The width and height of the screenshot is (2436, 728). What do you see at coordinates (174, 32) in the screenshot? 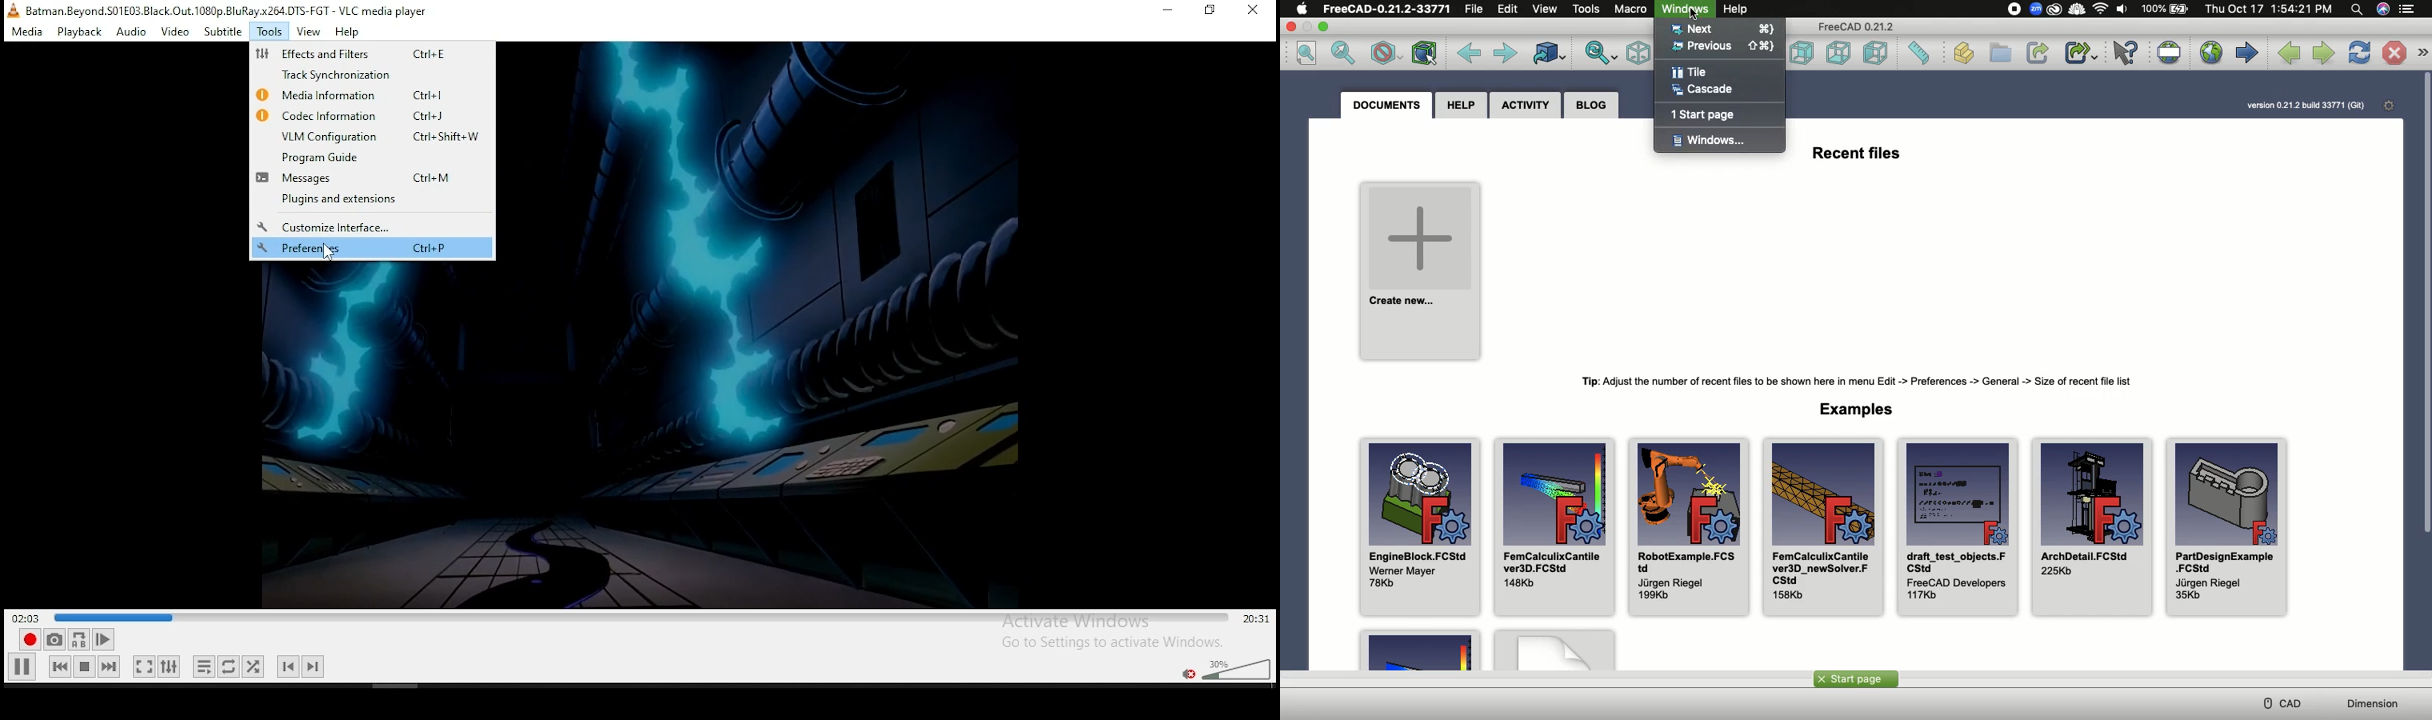
I see `video` at bounding box center [174, 32].